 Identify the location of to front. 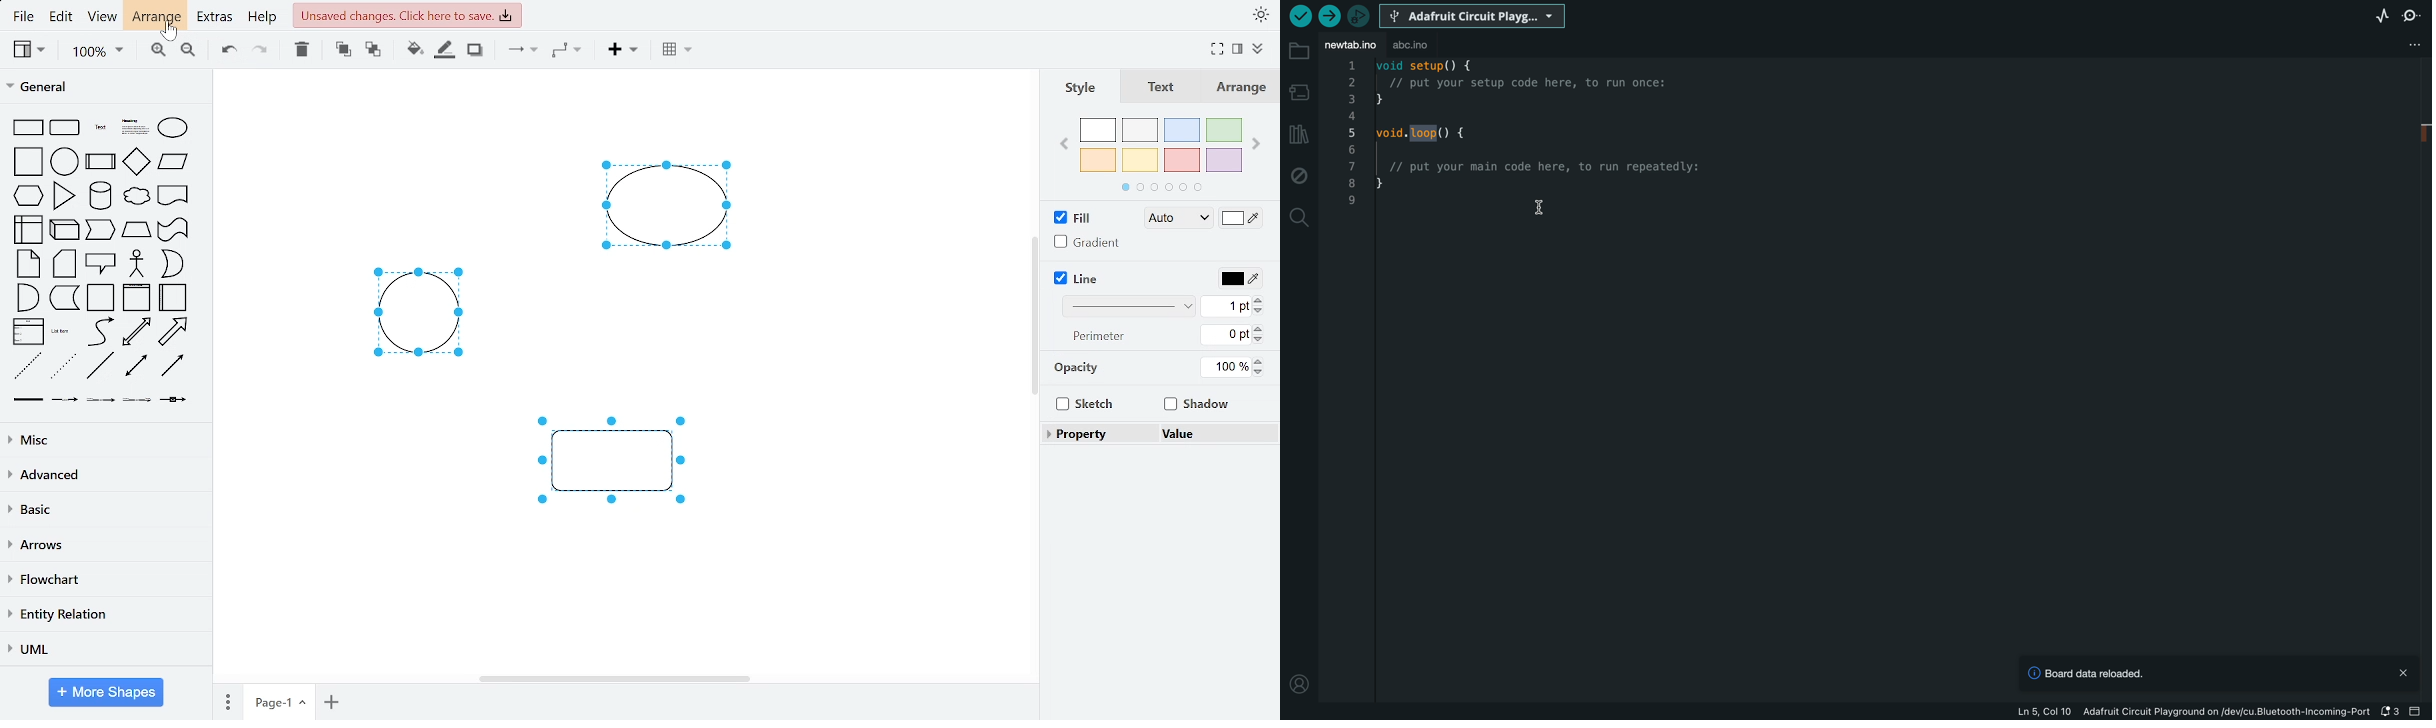
(342, 50).